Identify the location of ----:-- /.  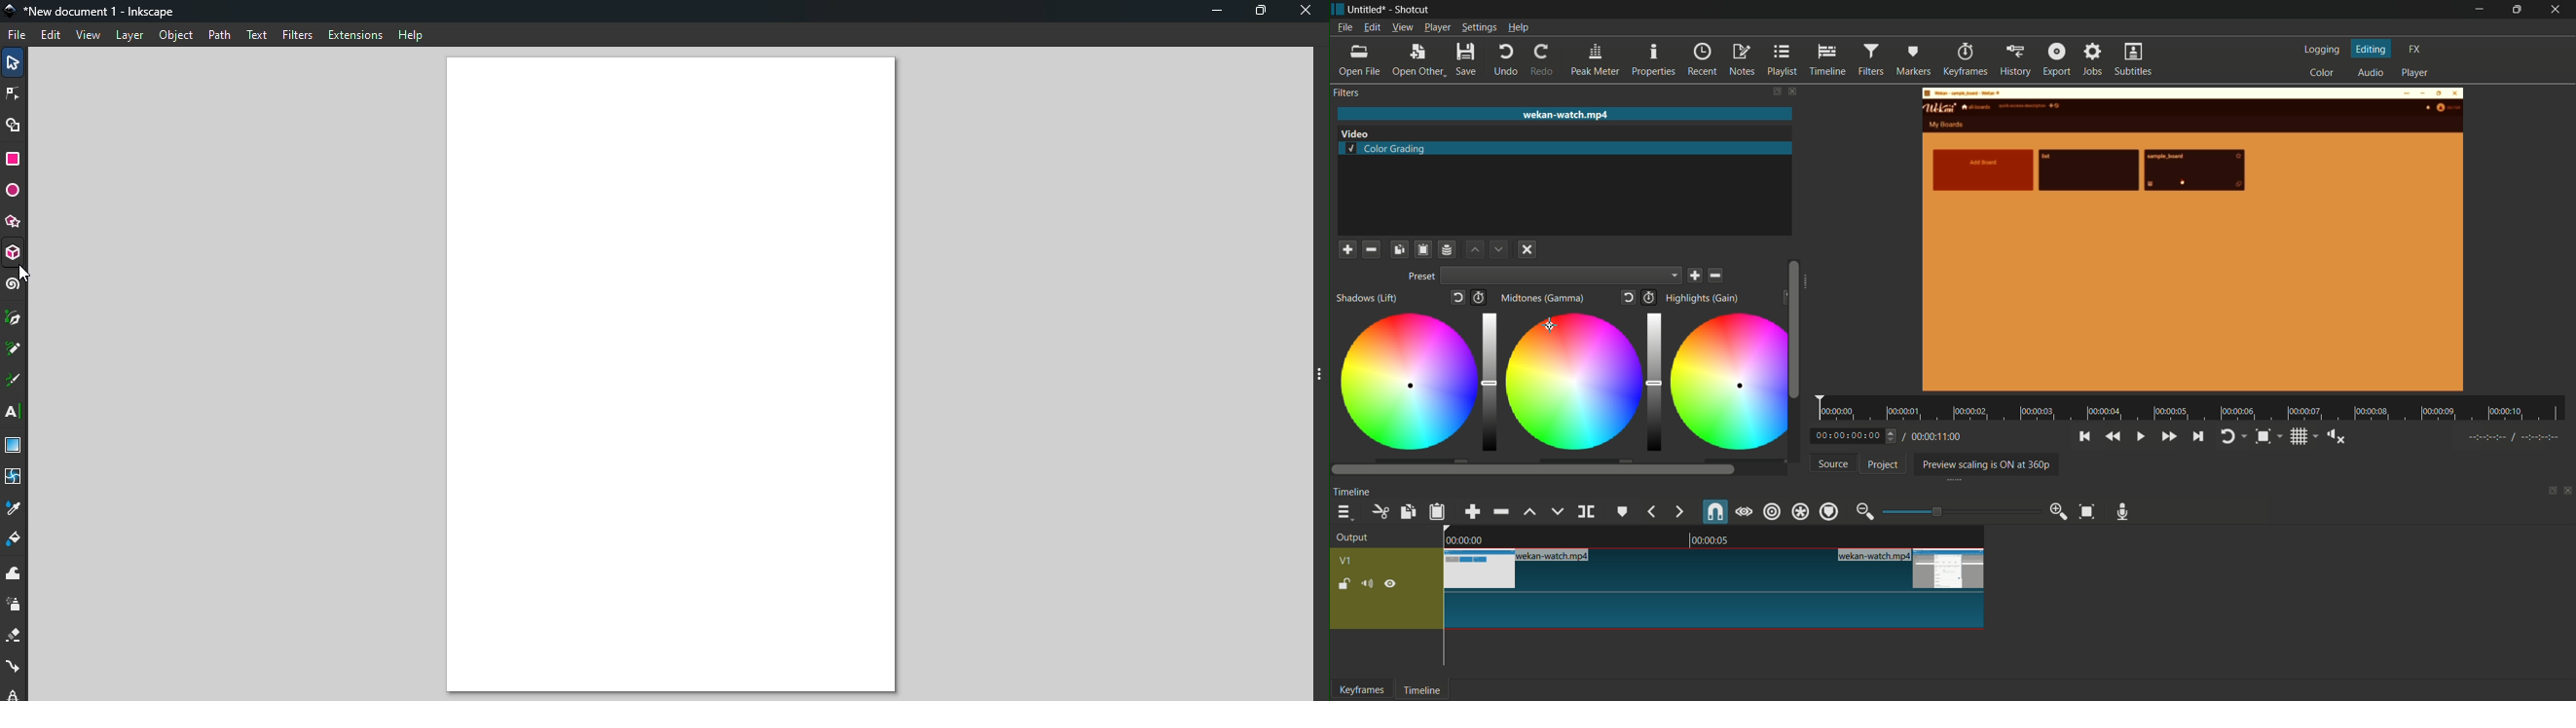
(2520, 439).